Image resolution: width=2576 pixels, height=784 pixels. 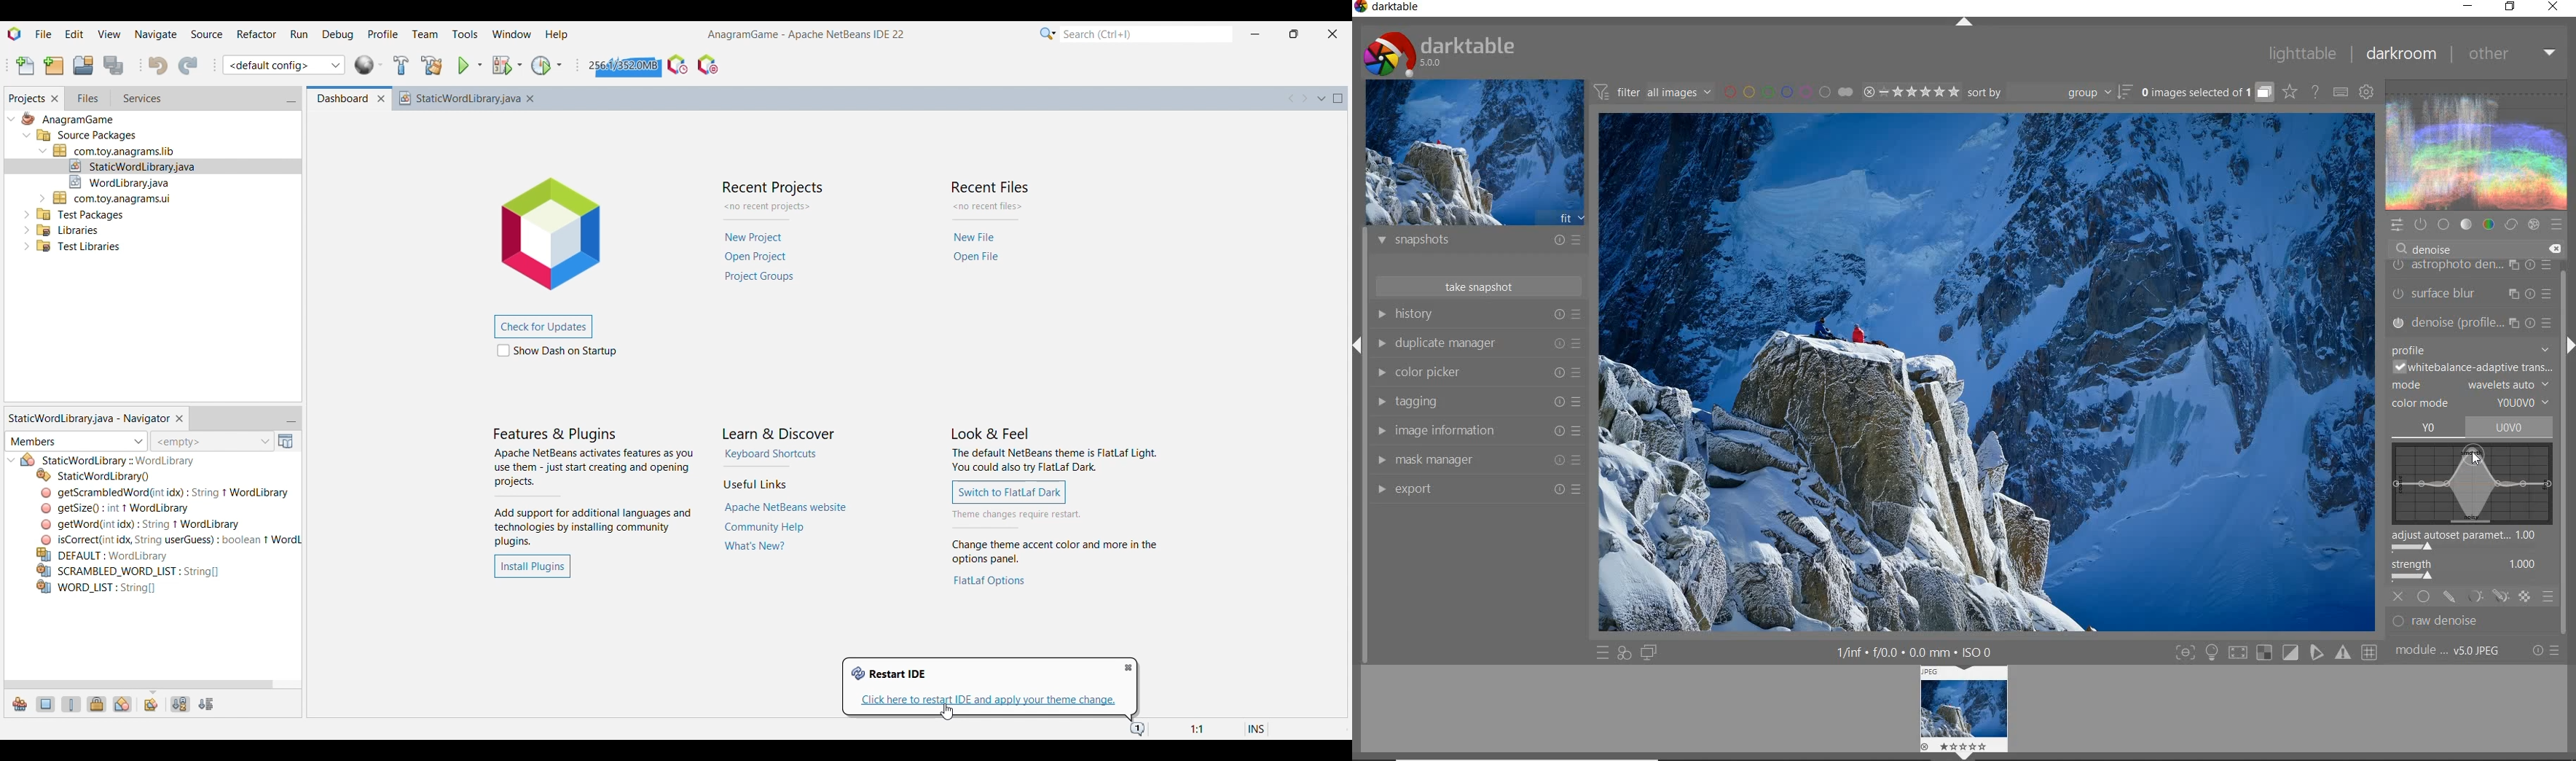 What do you see at coordinates (2317, 93) in the screenshot?
I see `enable online help` at bounding box center [2317, 93].